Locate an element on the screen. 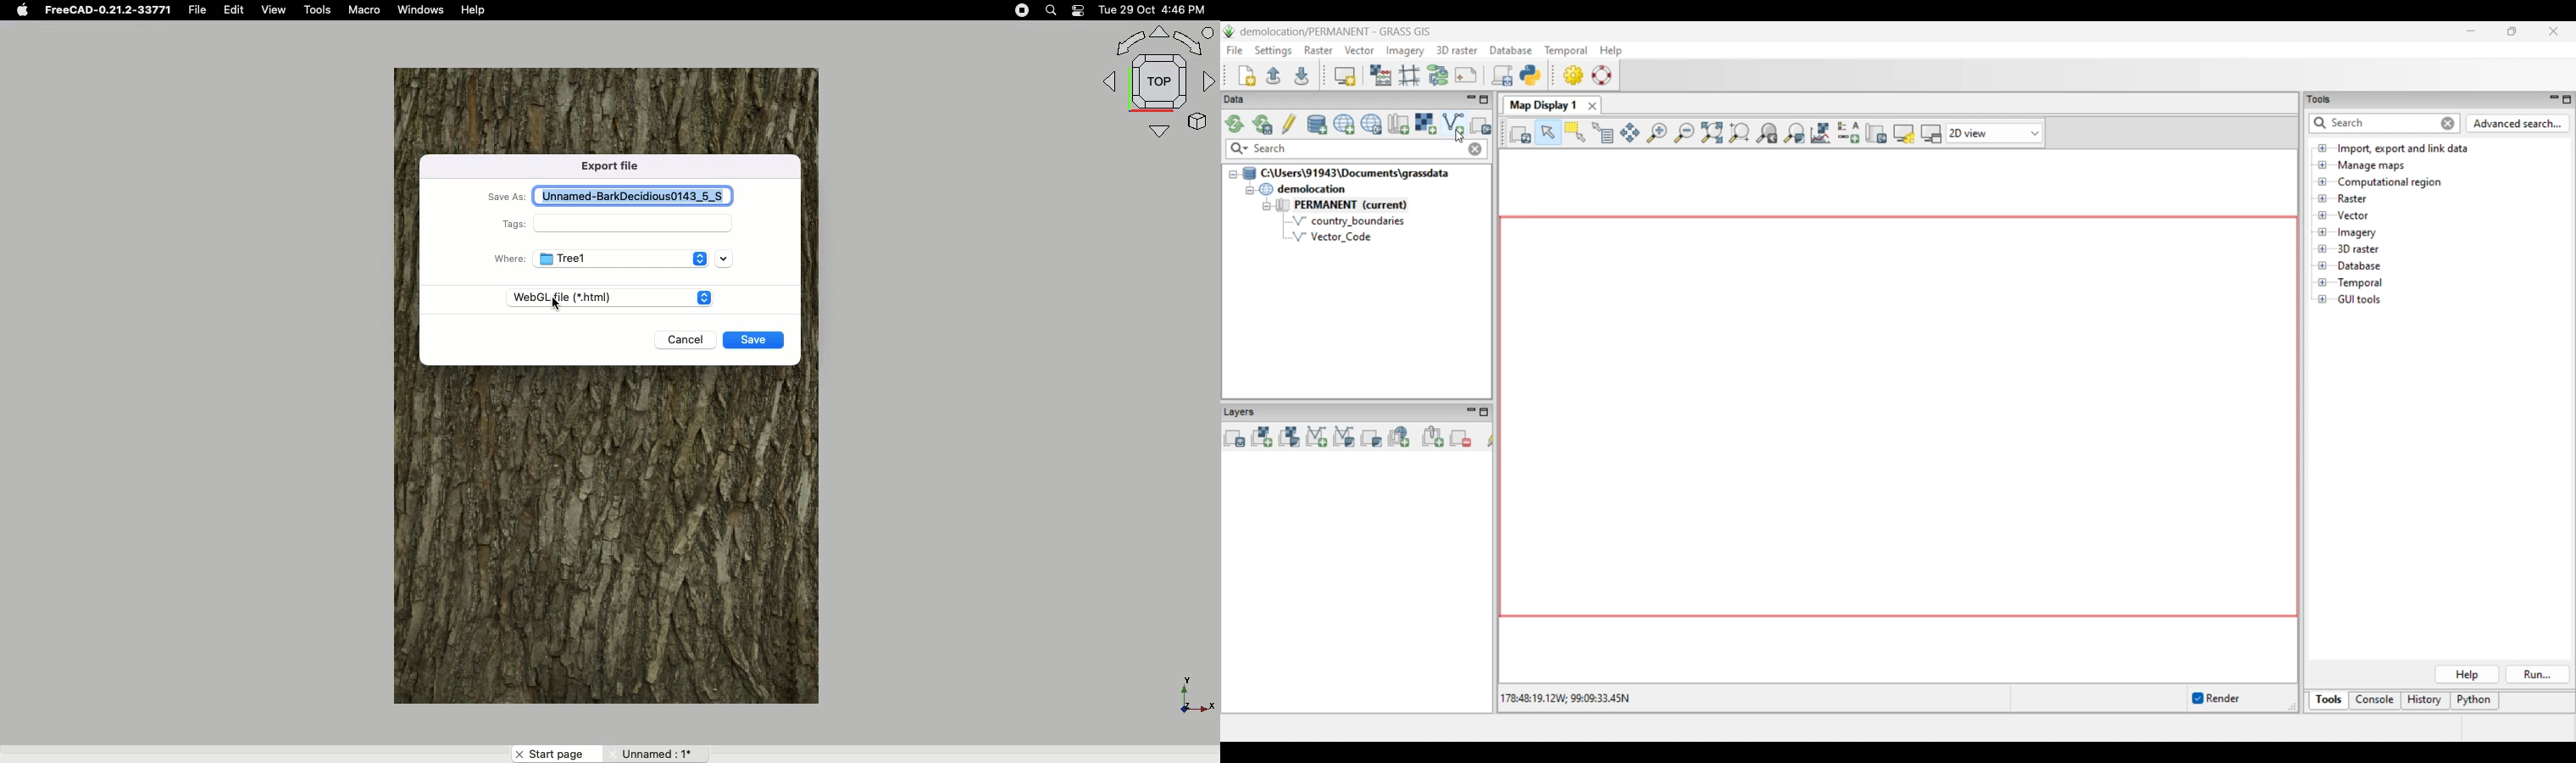  Cursor is located at coordinates (556, 306).